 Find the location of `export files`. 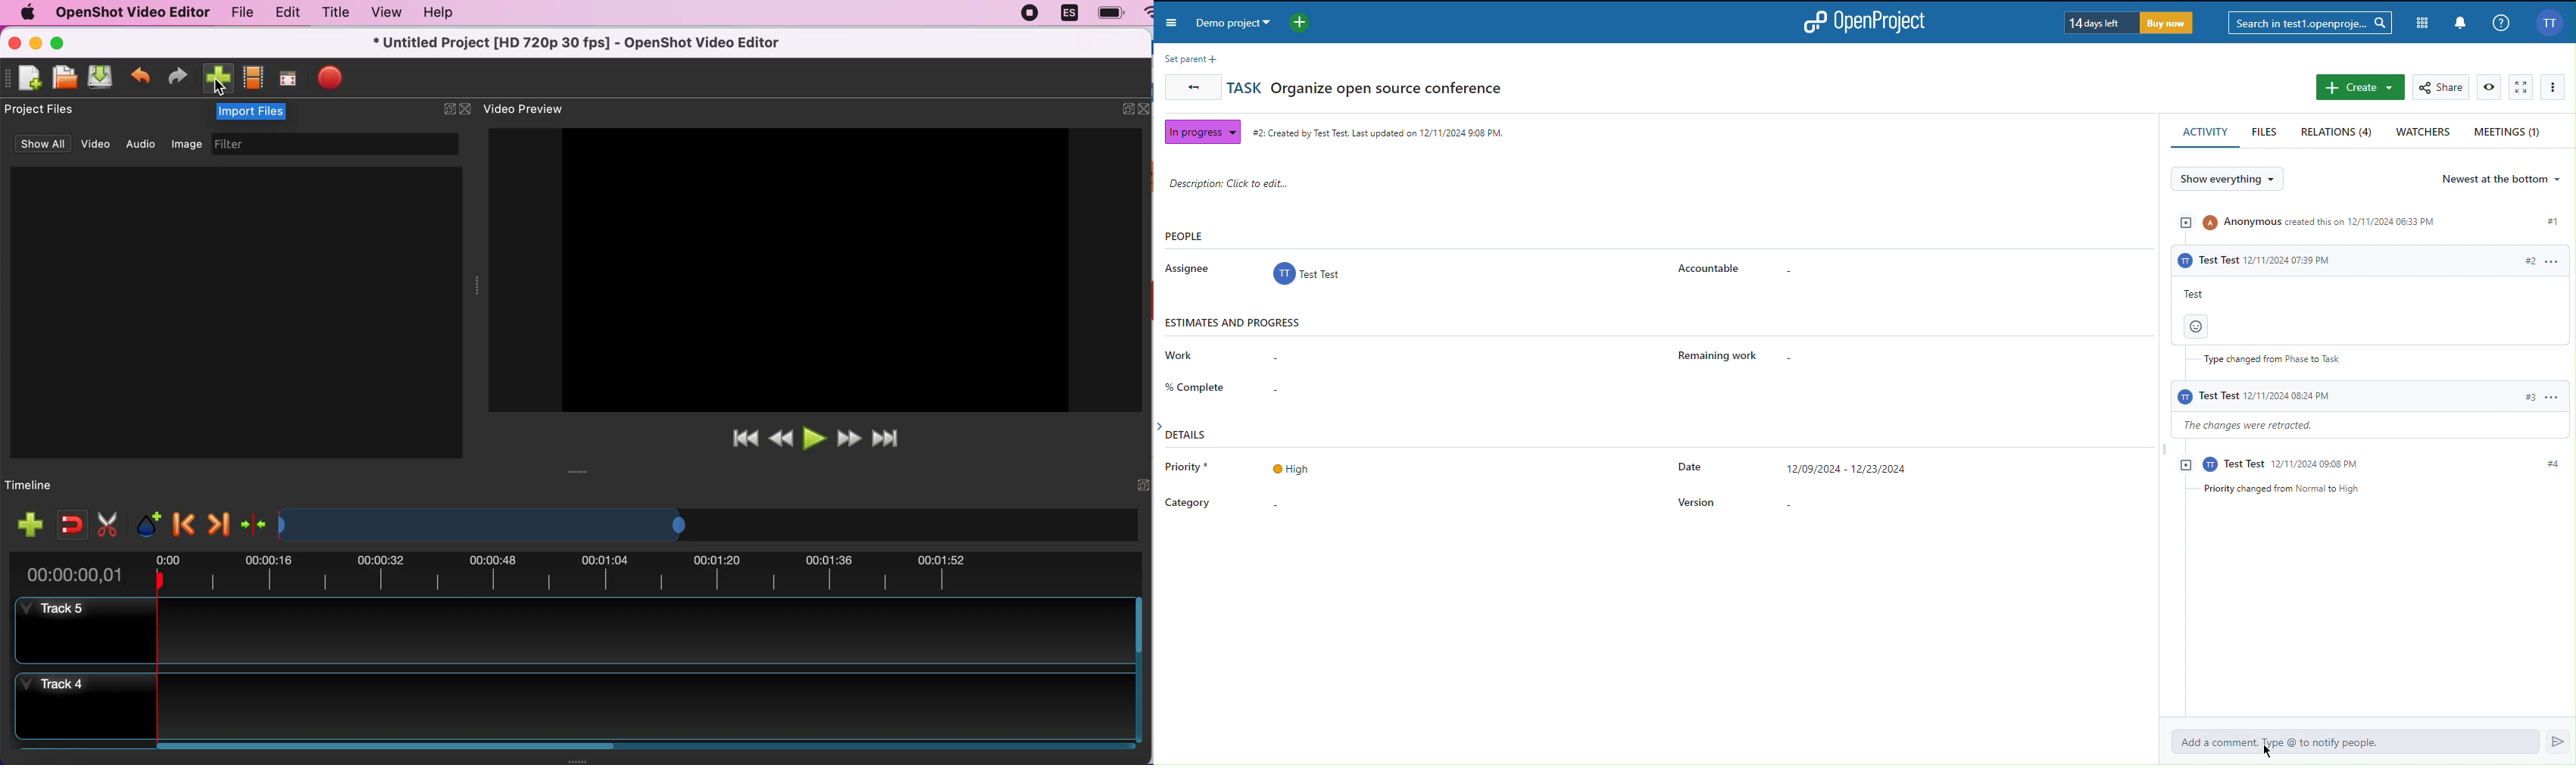

export files is located at coordinates (337, 76).